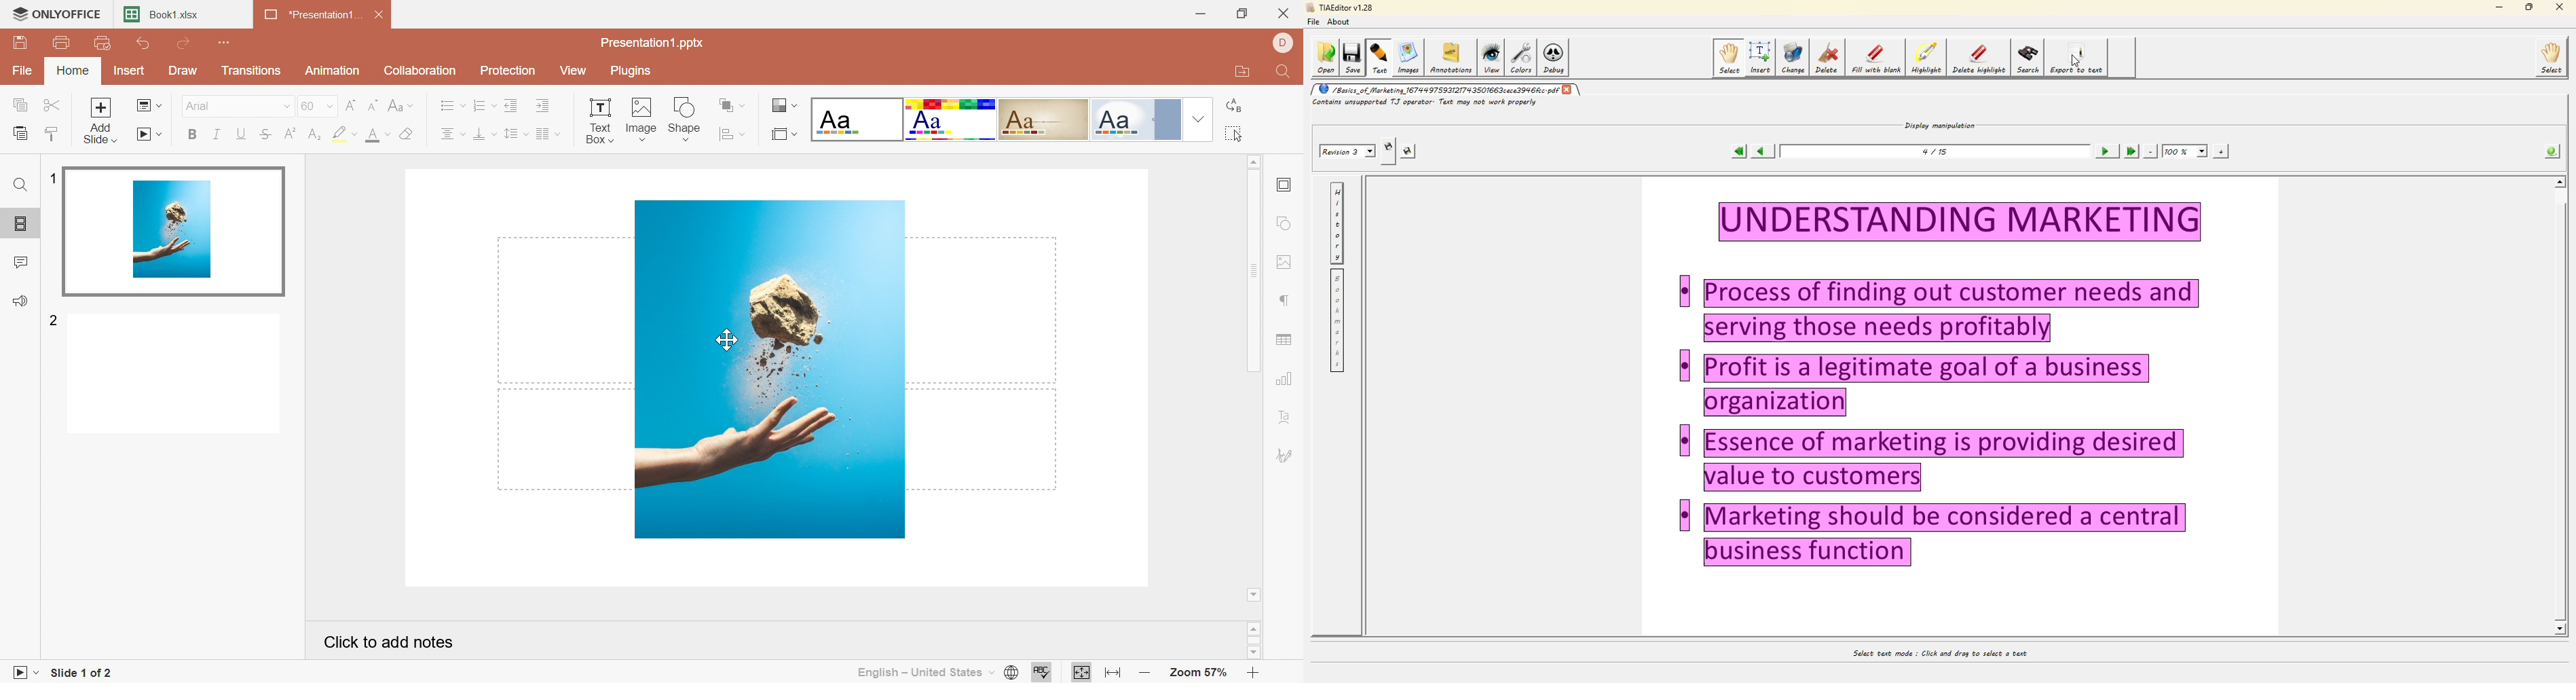 Image resolution: width=2576 pixels, height=700 pixels. I want to click on Zoom In, so click(1254, 672).